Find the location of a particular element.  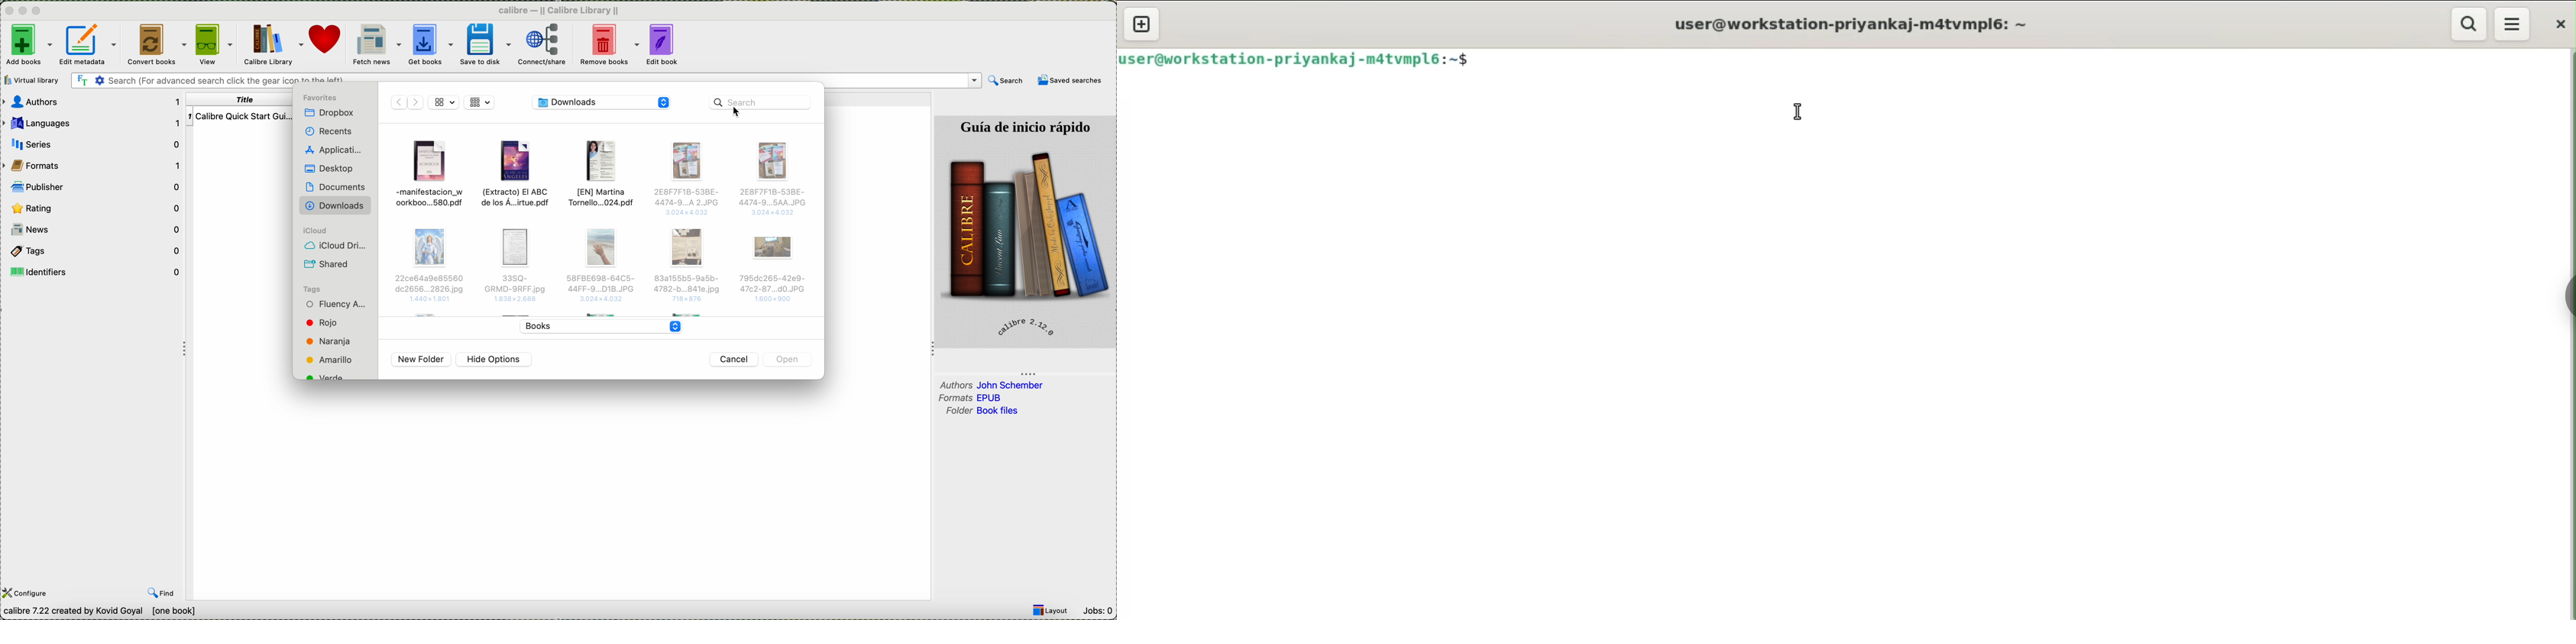

applications is located at coordinates (335, 151).